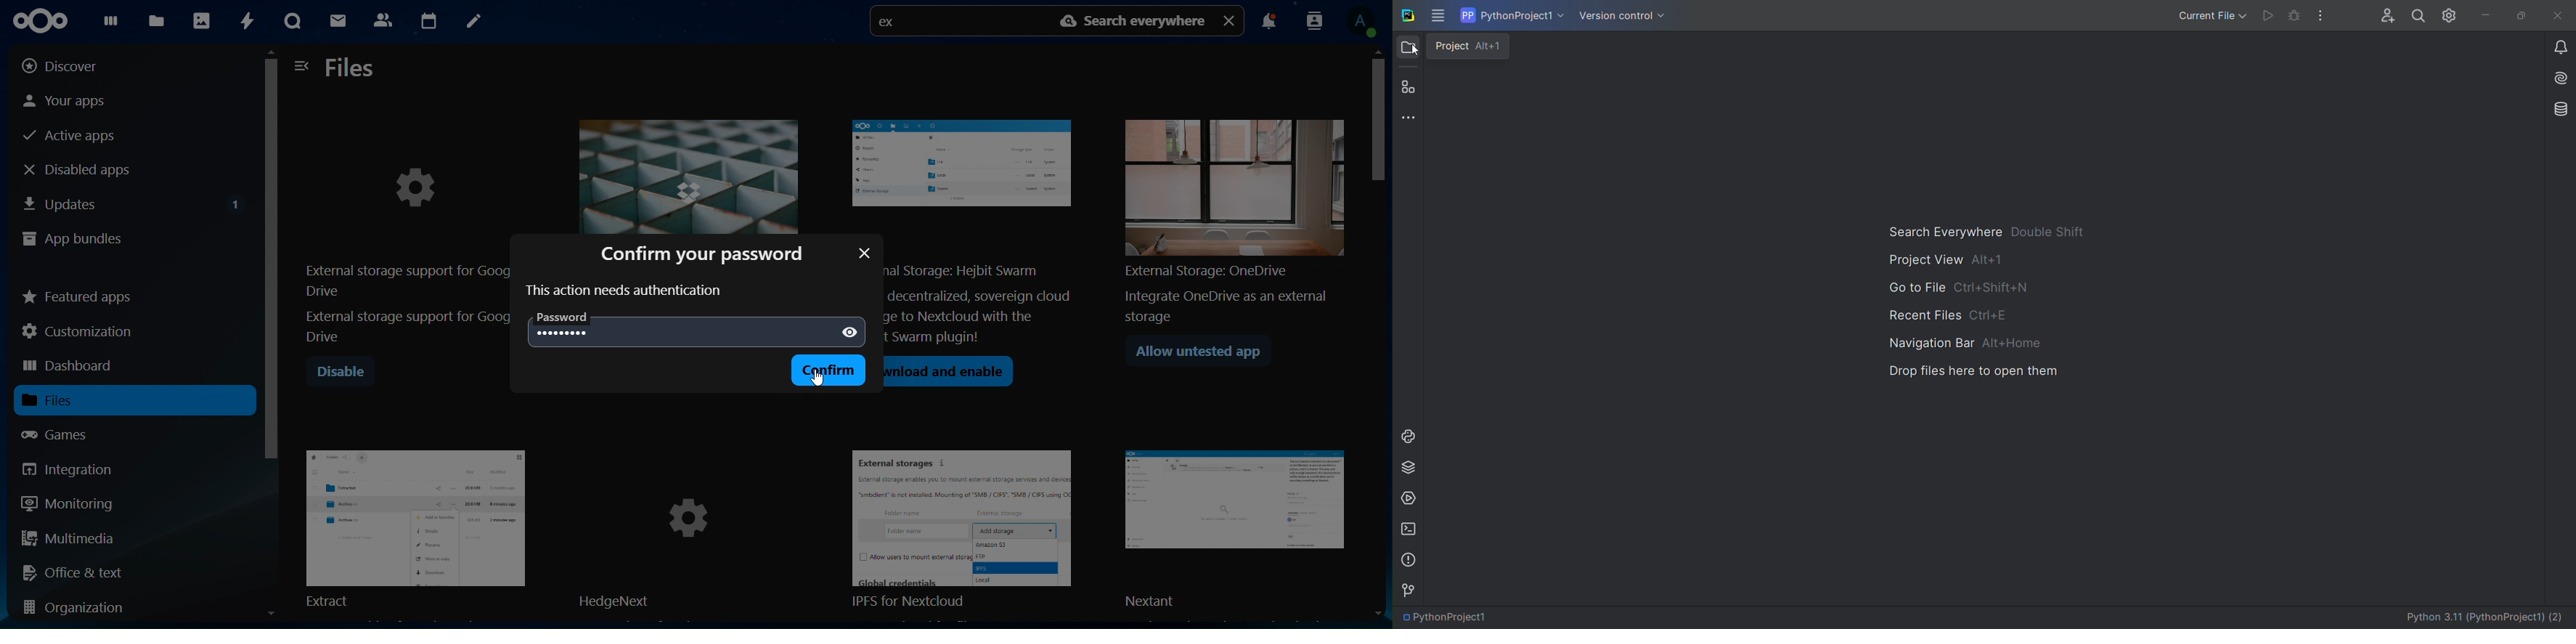  What do you see at coordinates (2385, 14) in the screenshot?
I see `collab` at bounding box center [2385, 14].